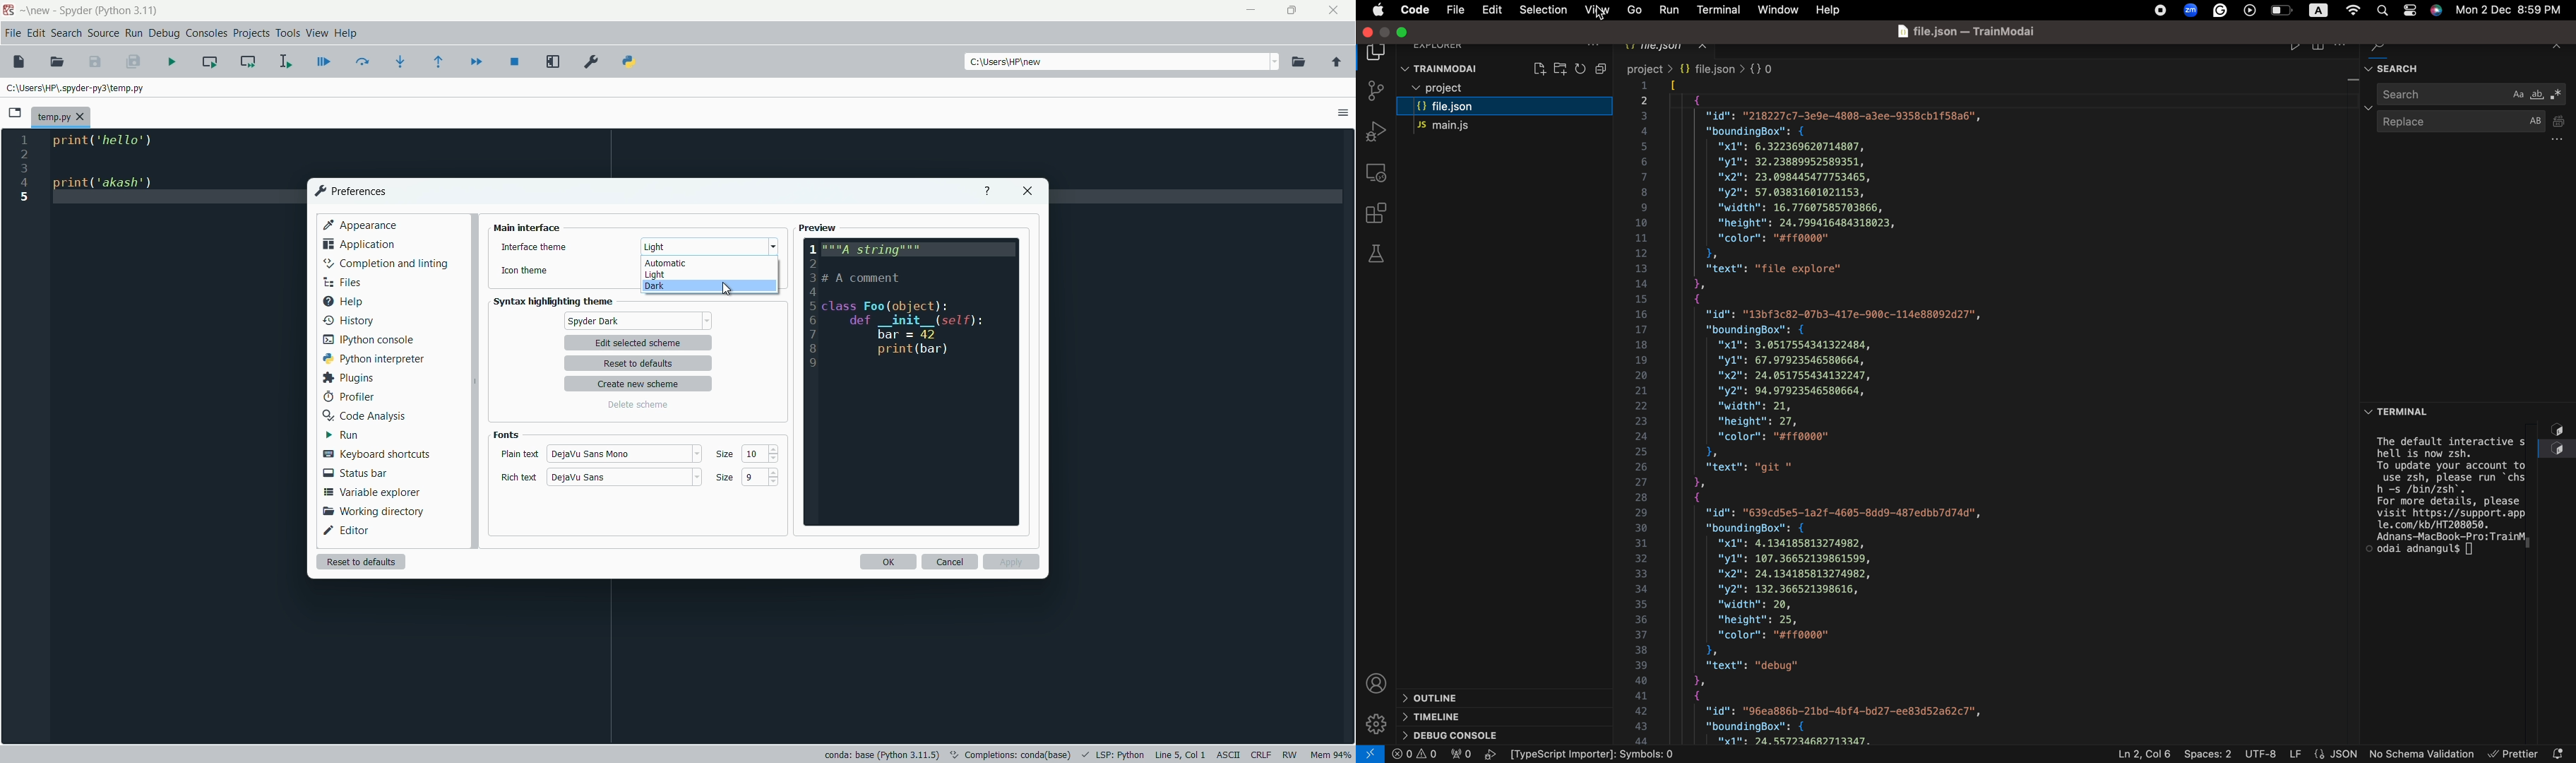 This screenshot has width=2576, height=784. I want to click on keyboard shortcuts, so click(375, 455).